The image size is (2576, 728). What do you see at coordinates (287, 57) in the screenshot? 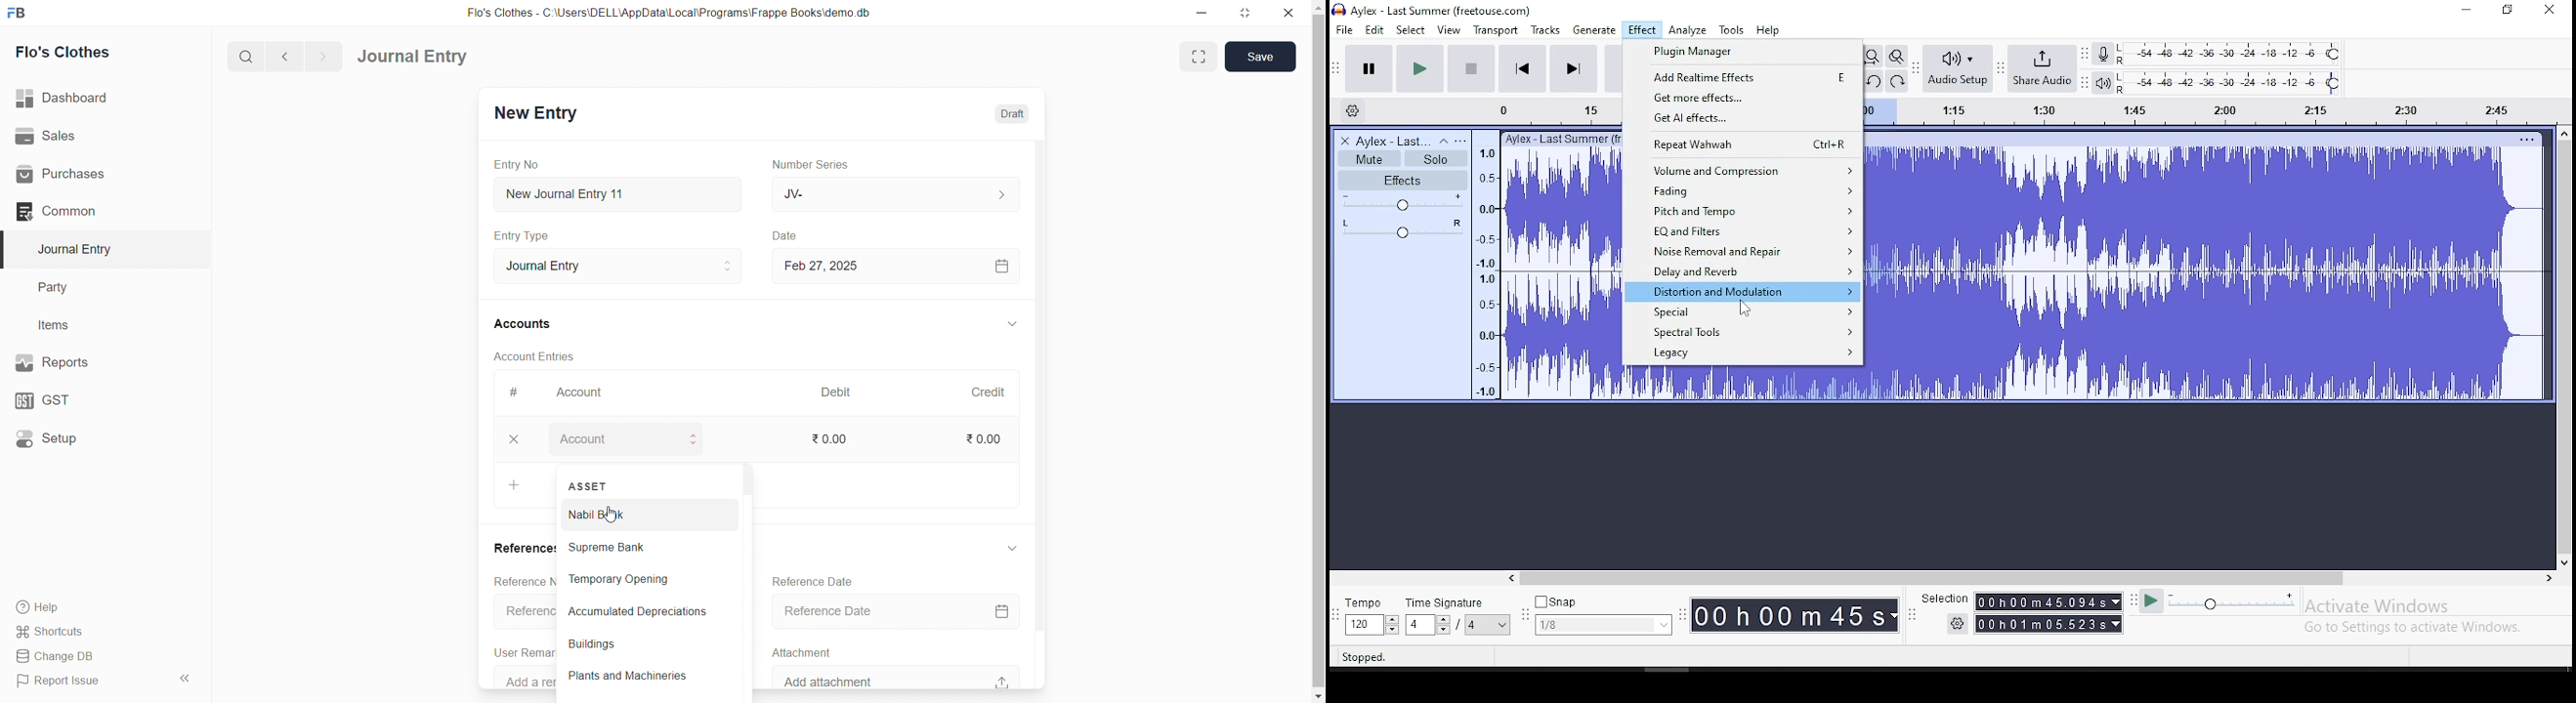
I see `navigate backward` at bounding box center [287, 57].